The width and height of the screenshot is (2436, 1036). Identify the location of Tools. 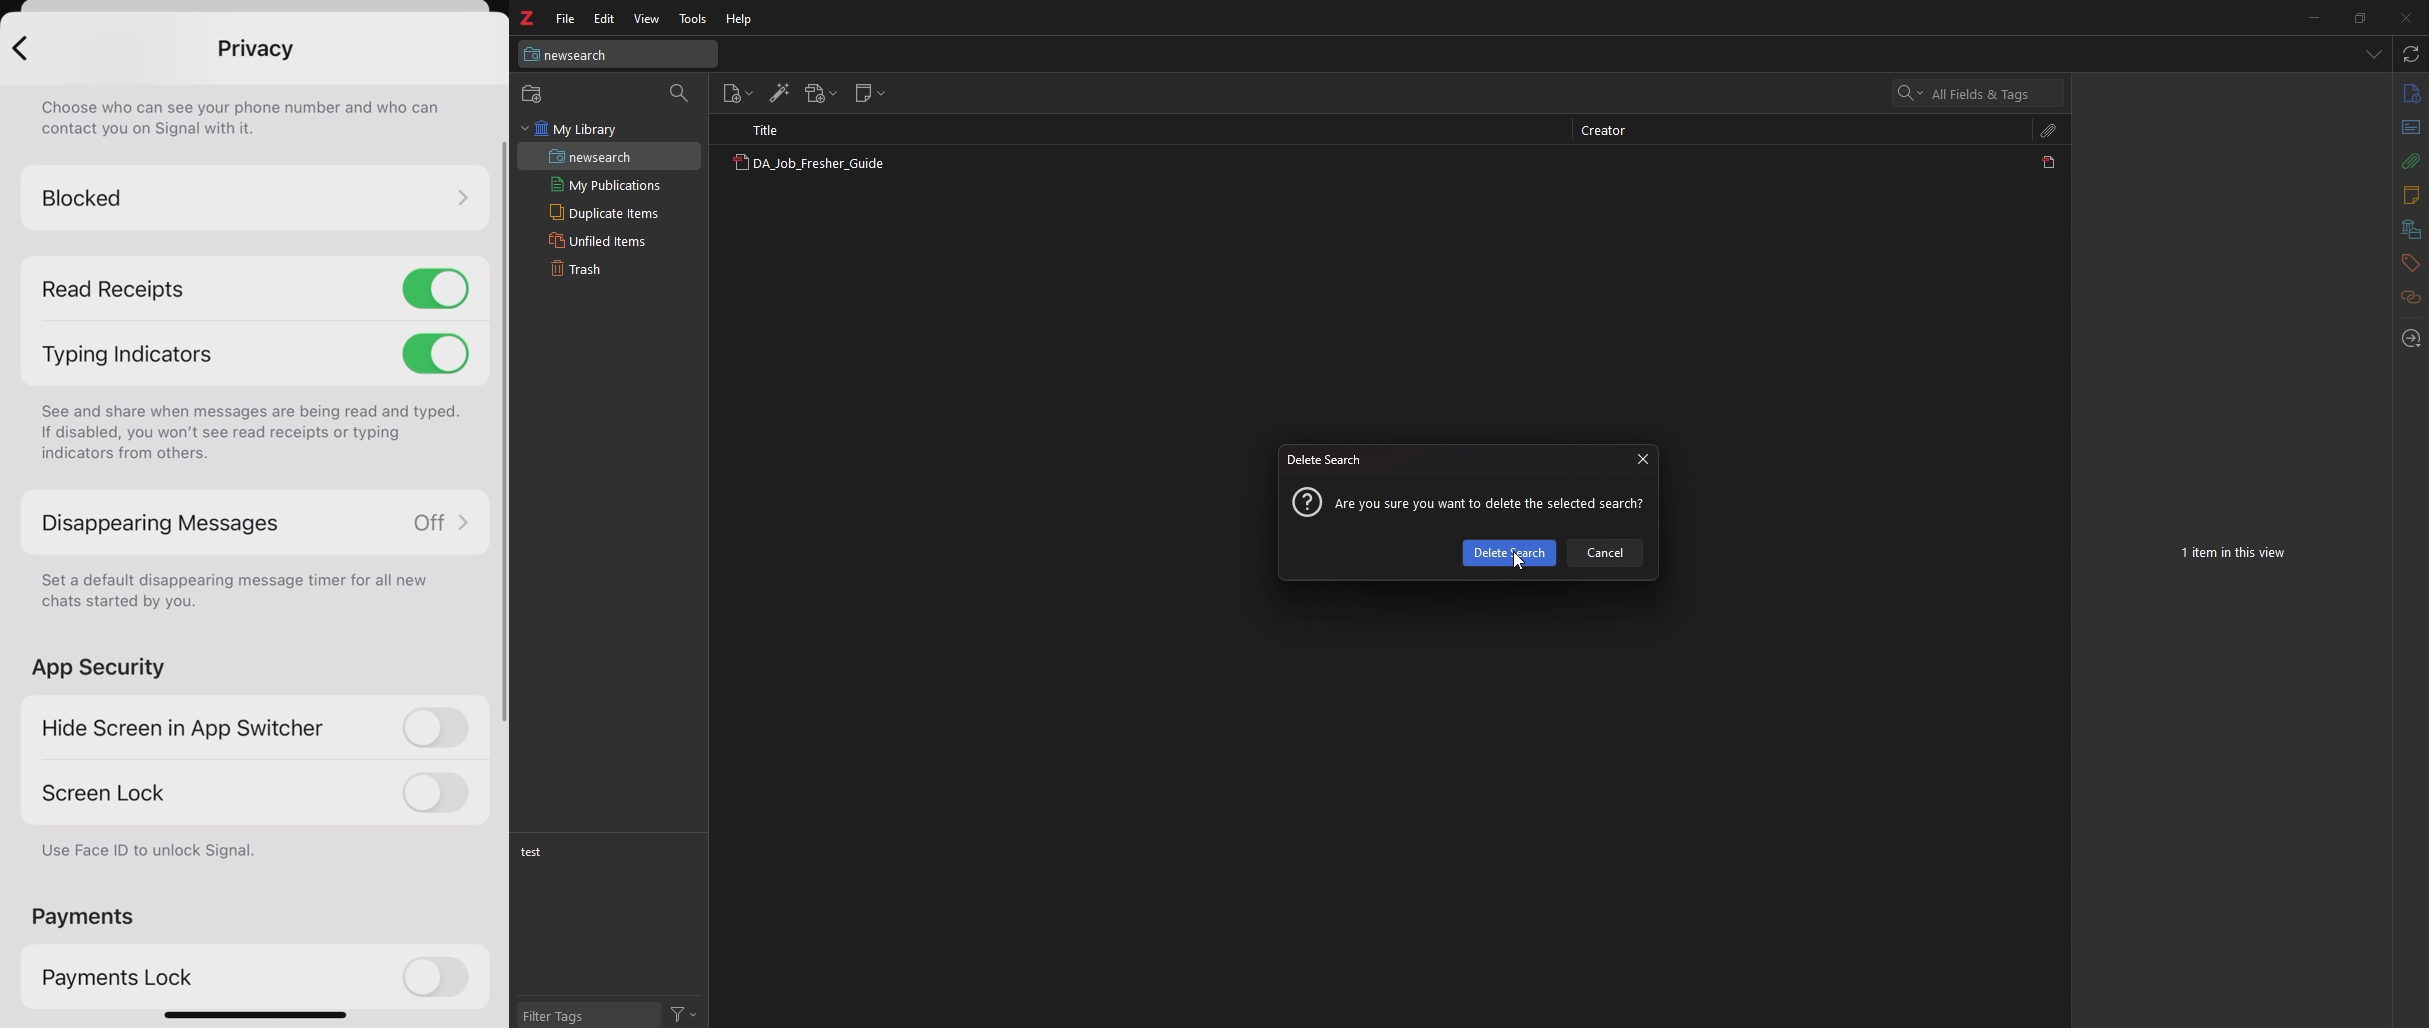
(688, 16).